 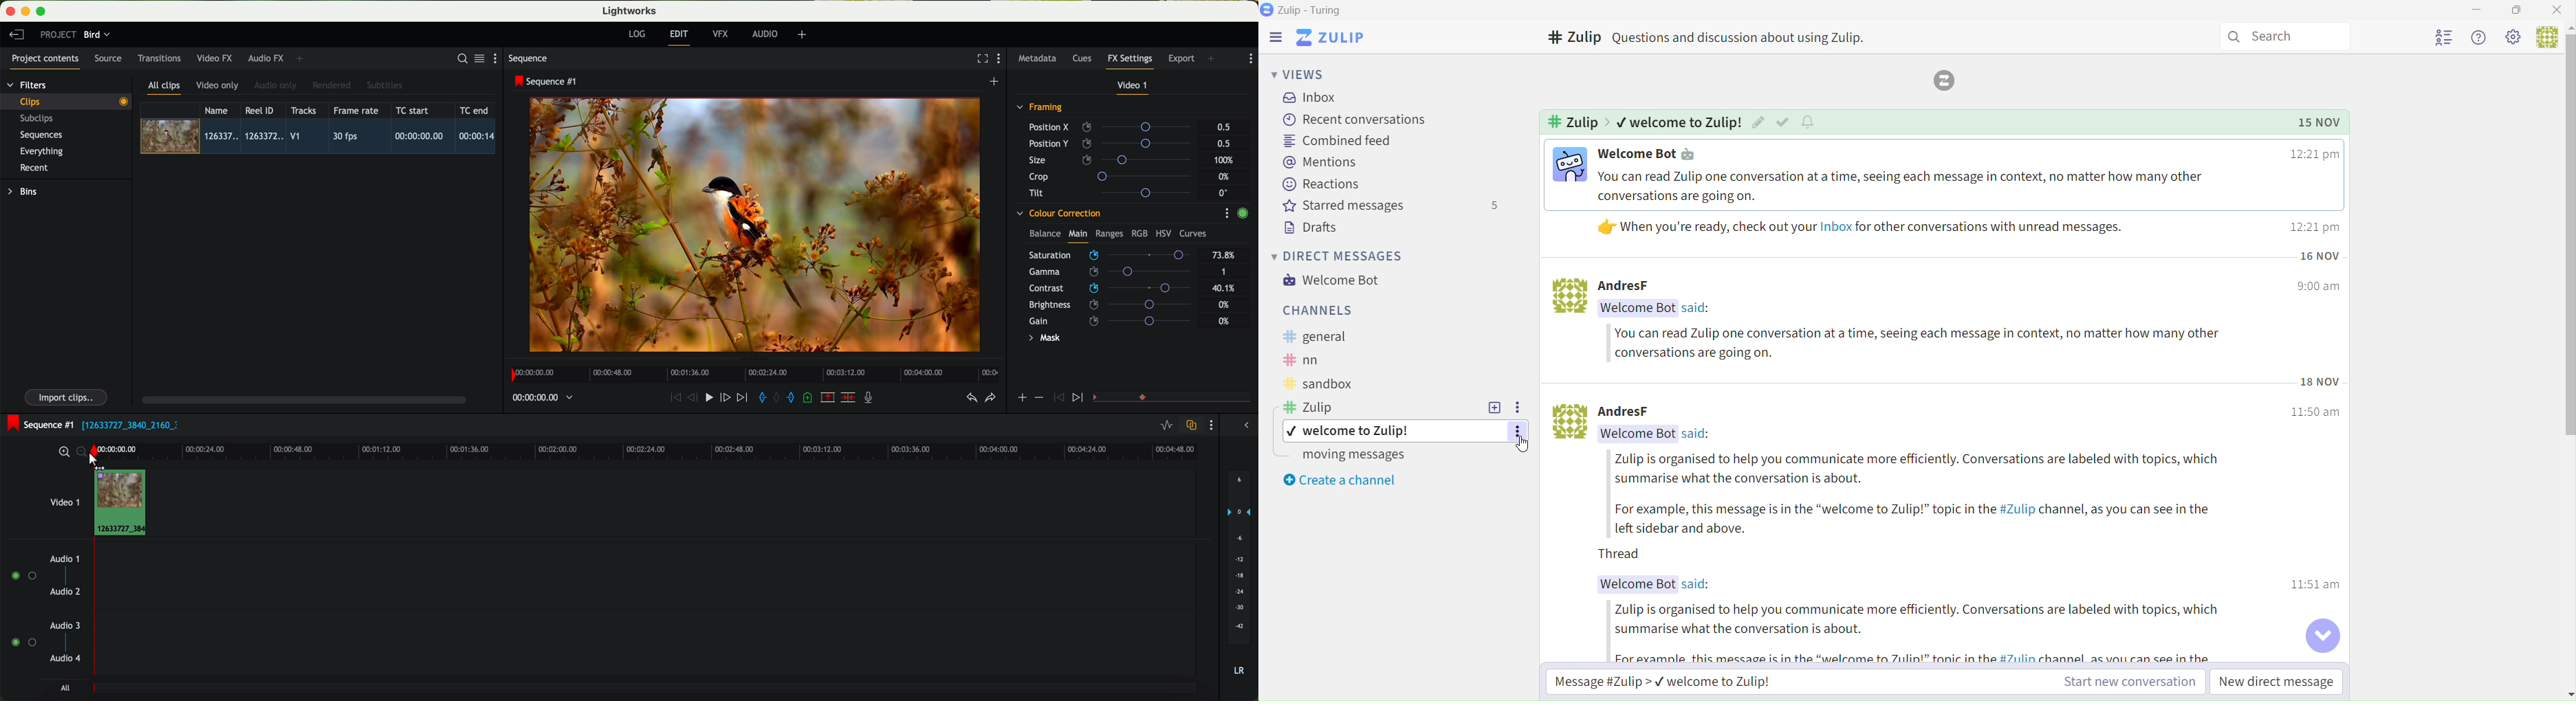 What do you see at coordinates (1319, 408) in the screenshot?
I see `Text` at bounding box center [1319, 408].